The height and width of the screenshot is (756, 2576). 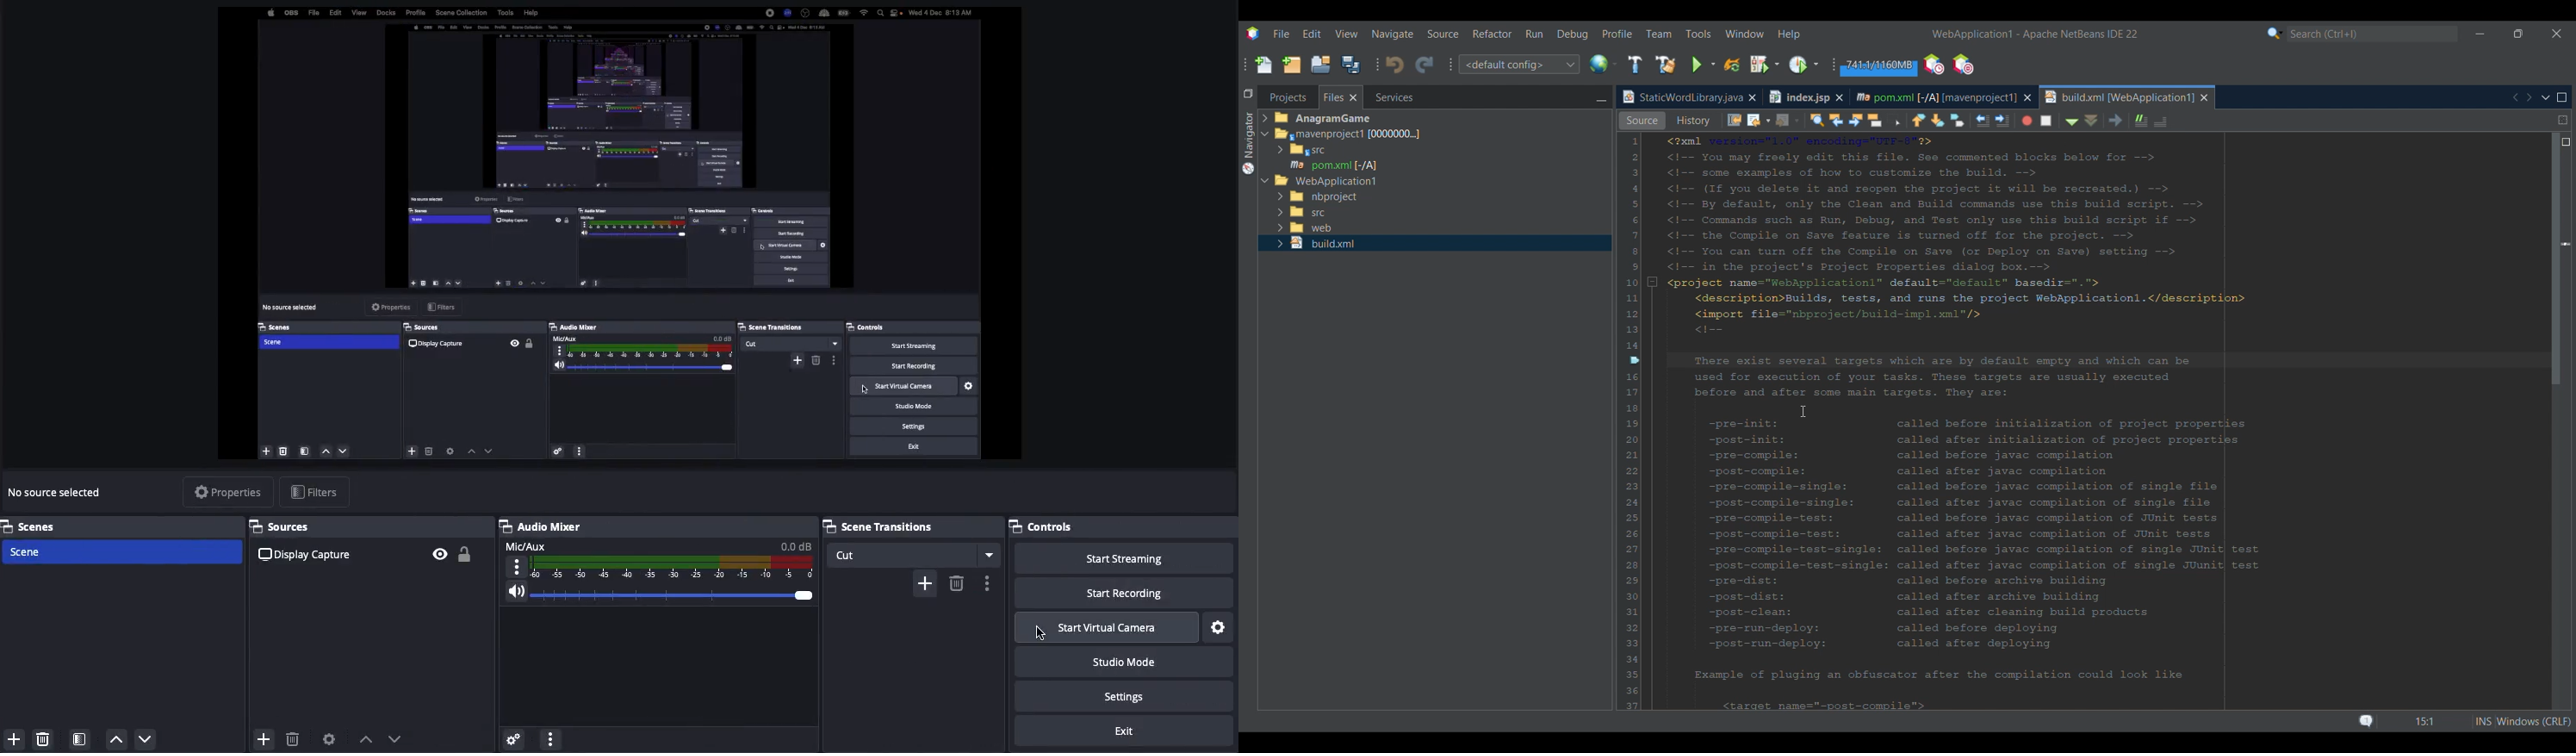 What do you see at coordinates (554, 736) in the screenshot?
I see `settings` at bounding box center [554, 736].